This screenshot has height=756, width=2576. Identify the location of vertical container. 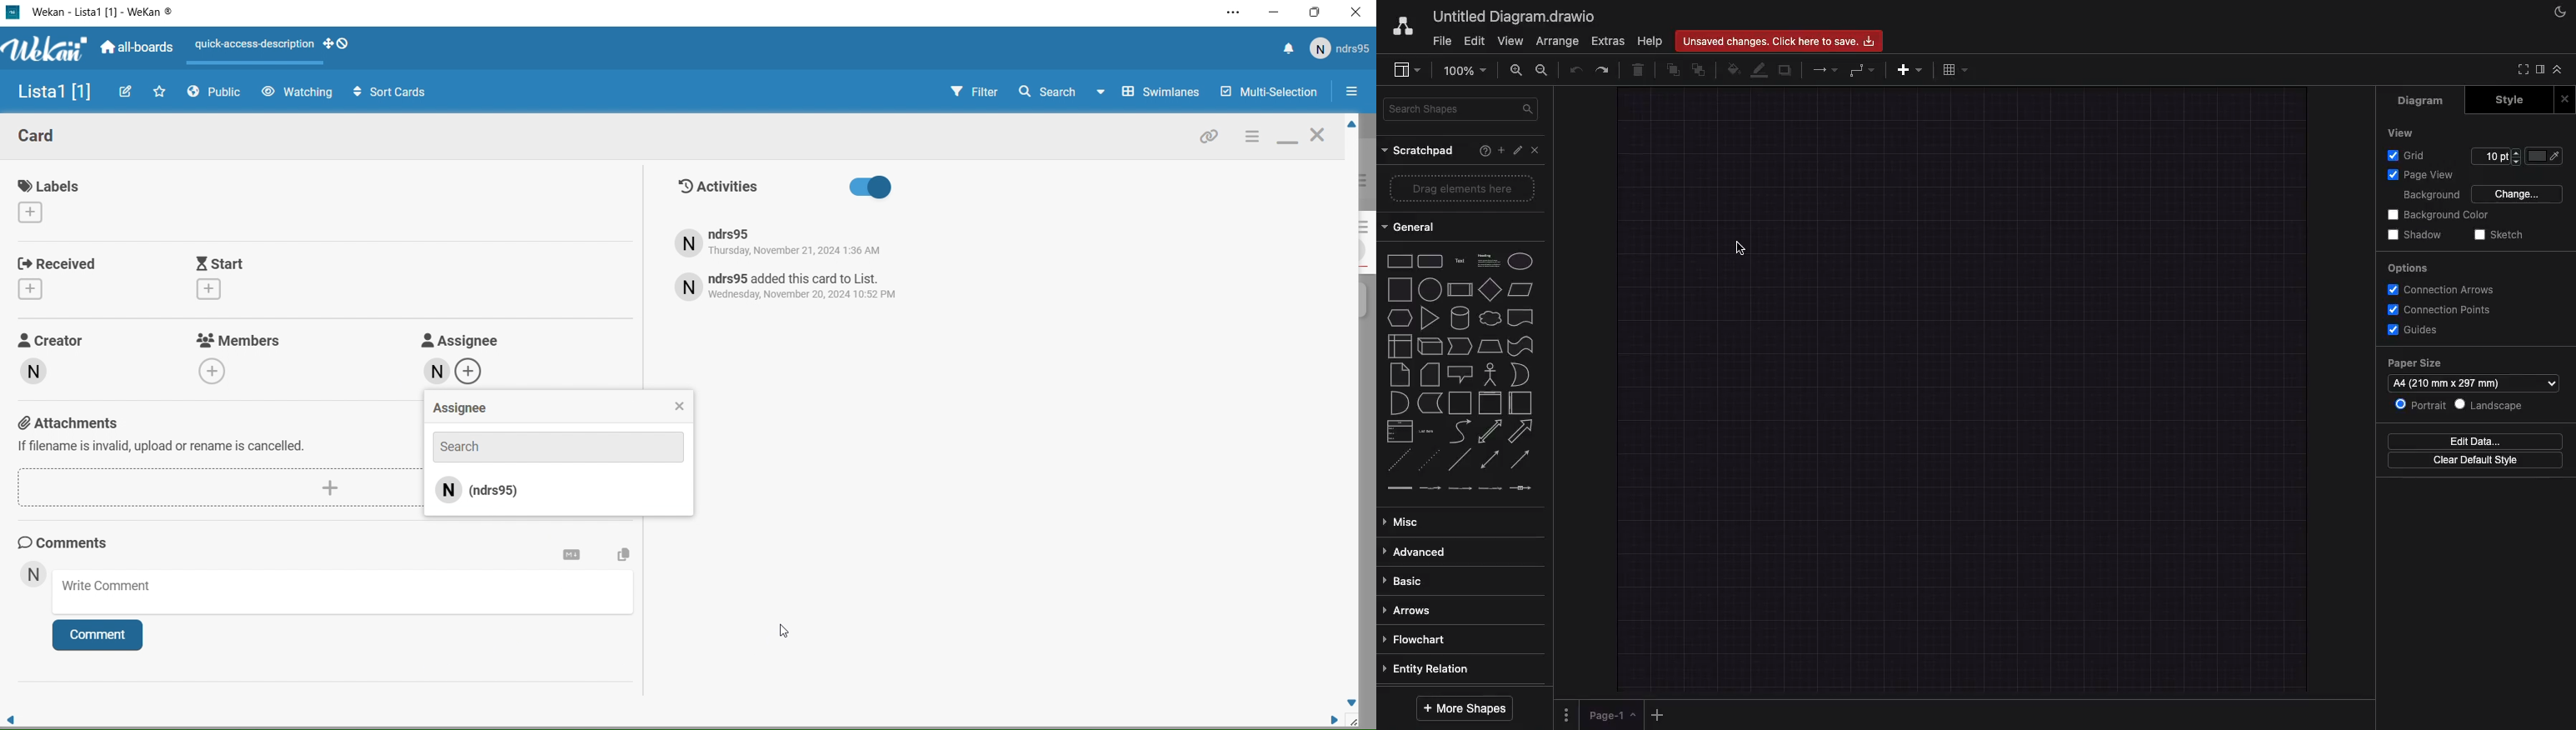
(1489, 402).